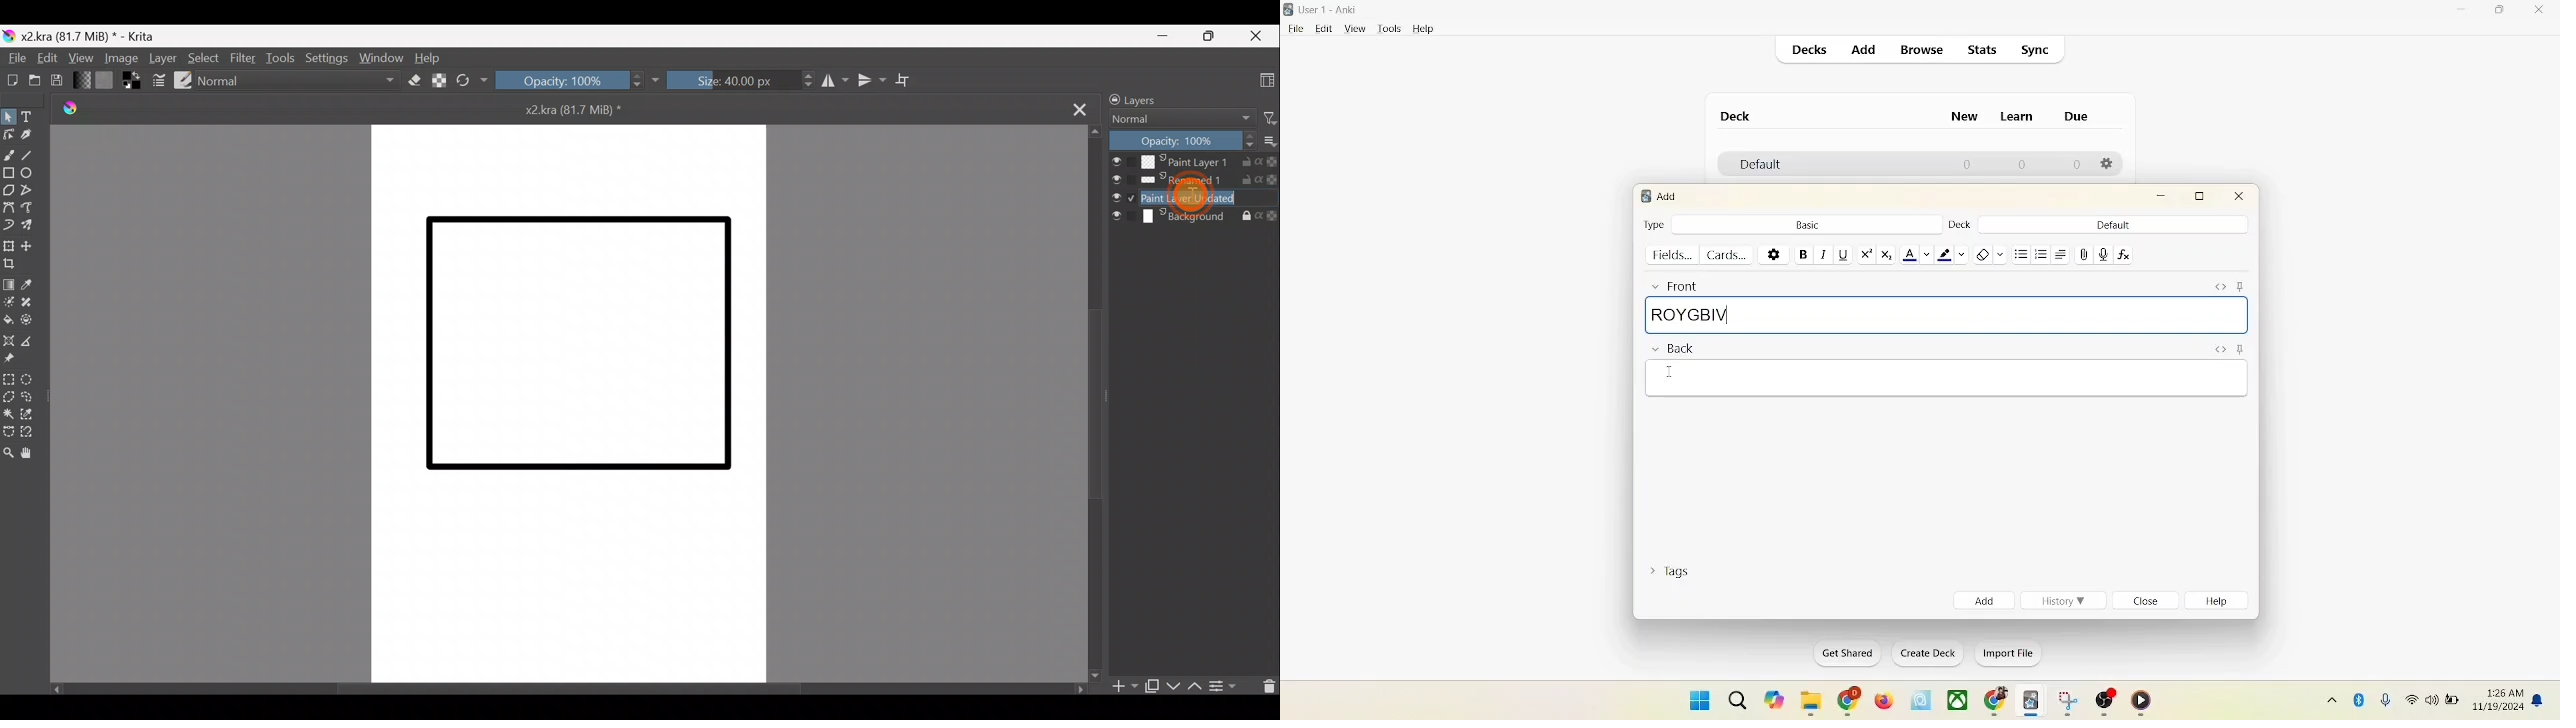 The height and width of the screenshot is (728, 2576). Describe the element at coordinates (1841, 653) in the screenshot. I see `get shared` at that location.